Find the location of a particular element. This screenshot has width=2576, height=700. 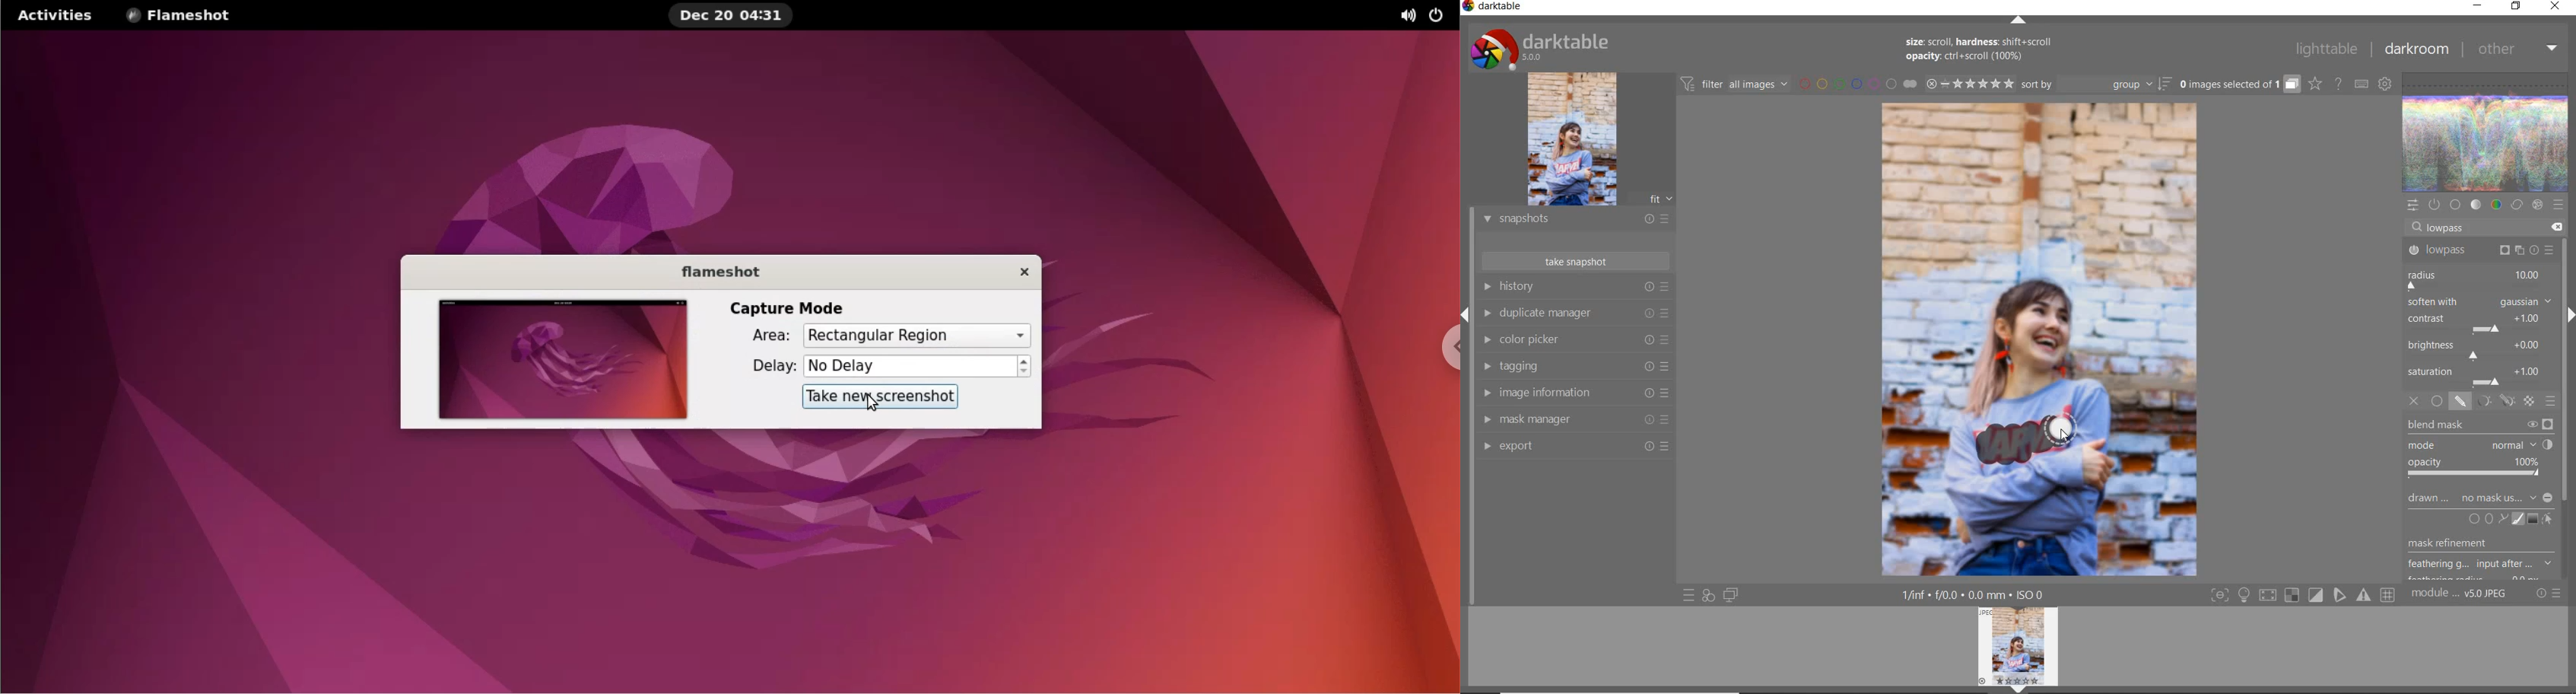

other is located at coordinates (2517, 52).